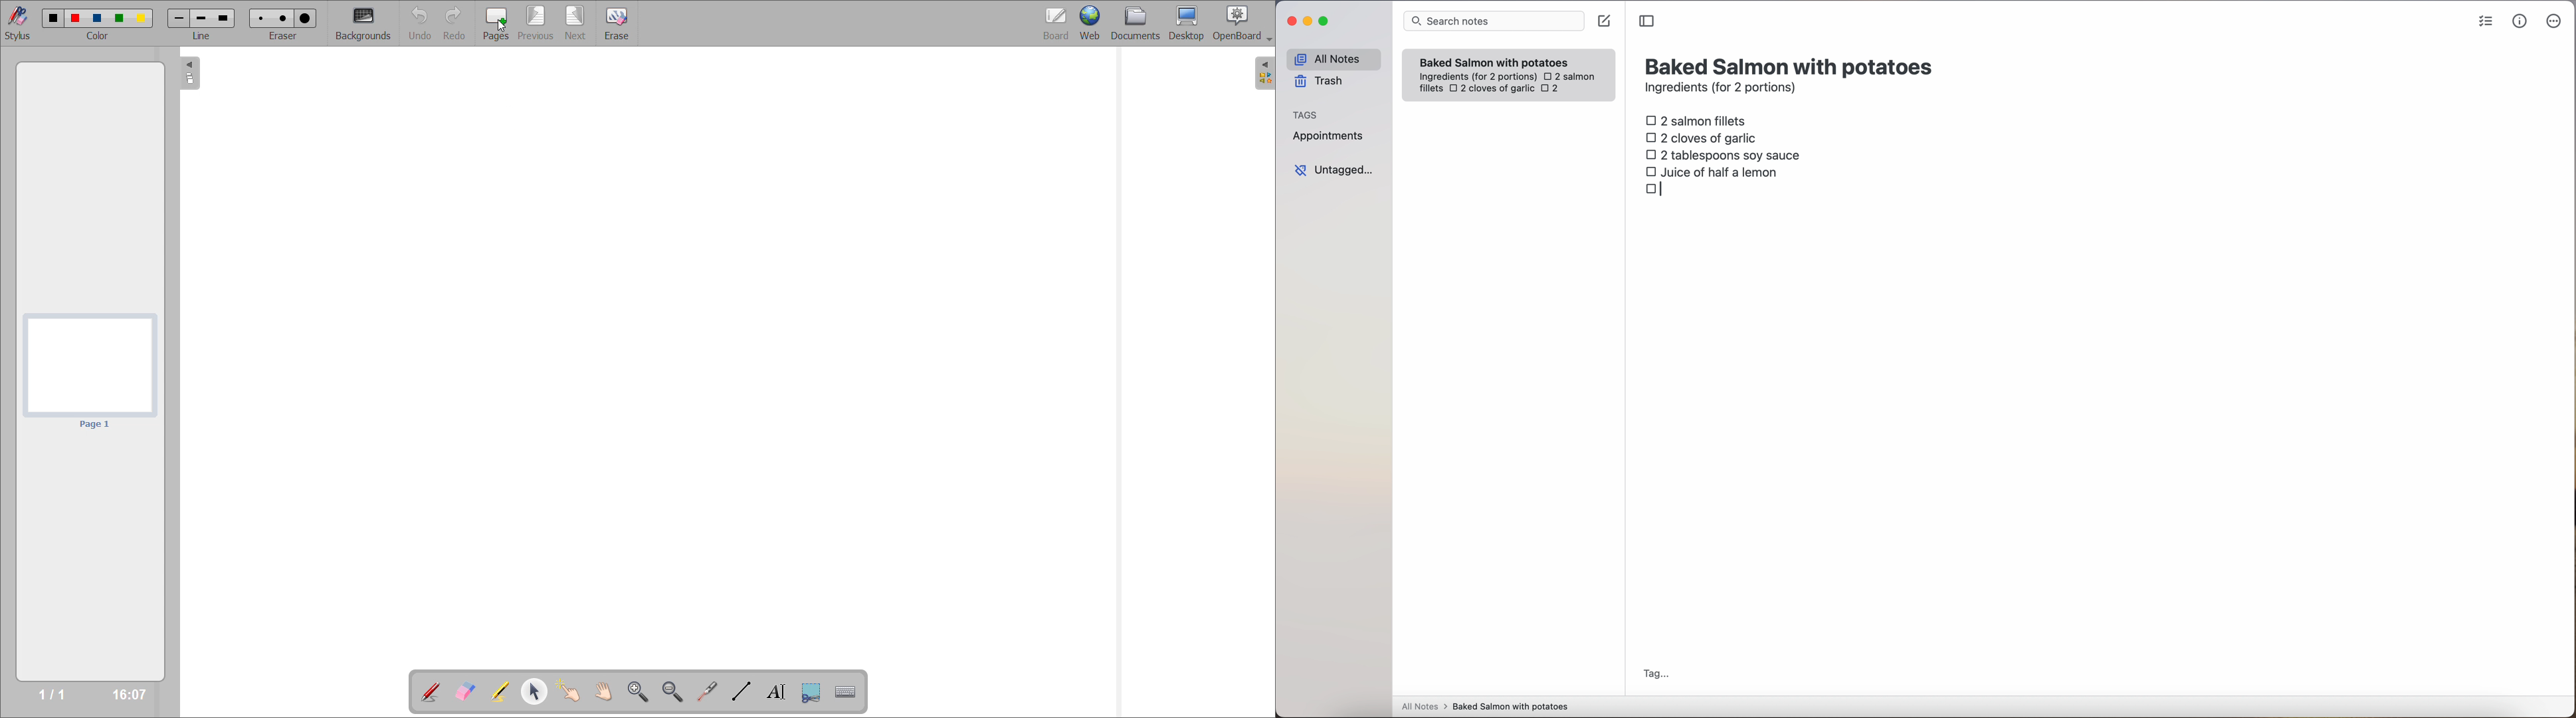 Image resolution: width=2576 pixels, height=728 pixels. What do you see at coordinates (1329, 134) in the screenshot?
I see `appointments tag` at bounding box center [1329, 134].